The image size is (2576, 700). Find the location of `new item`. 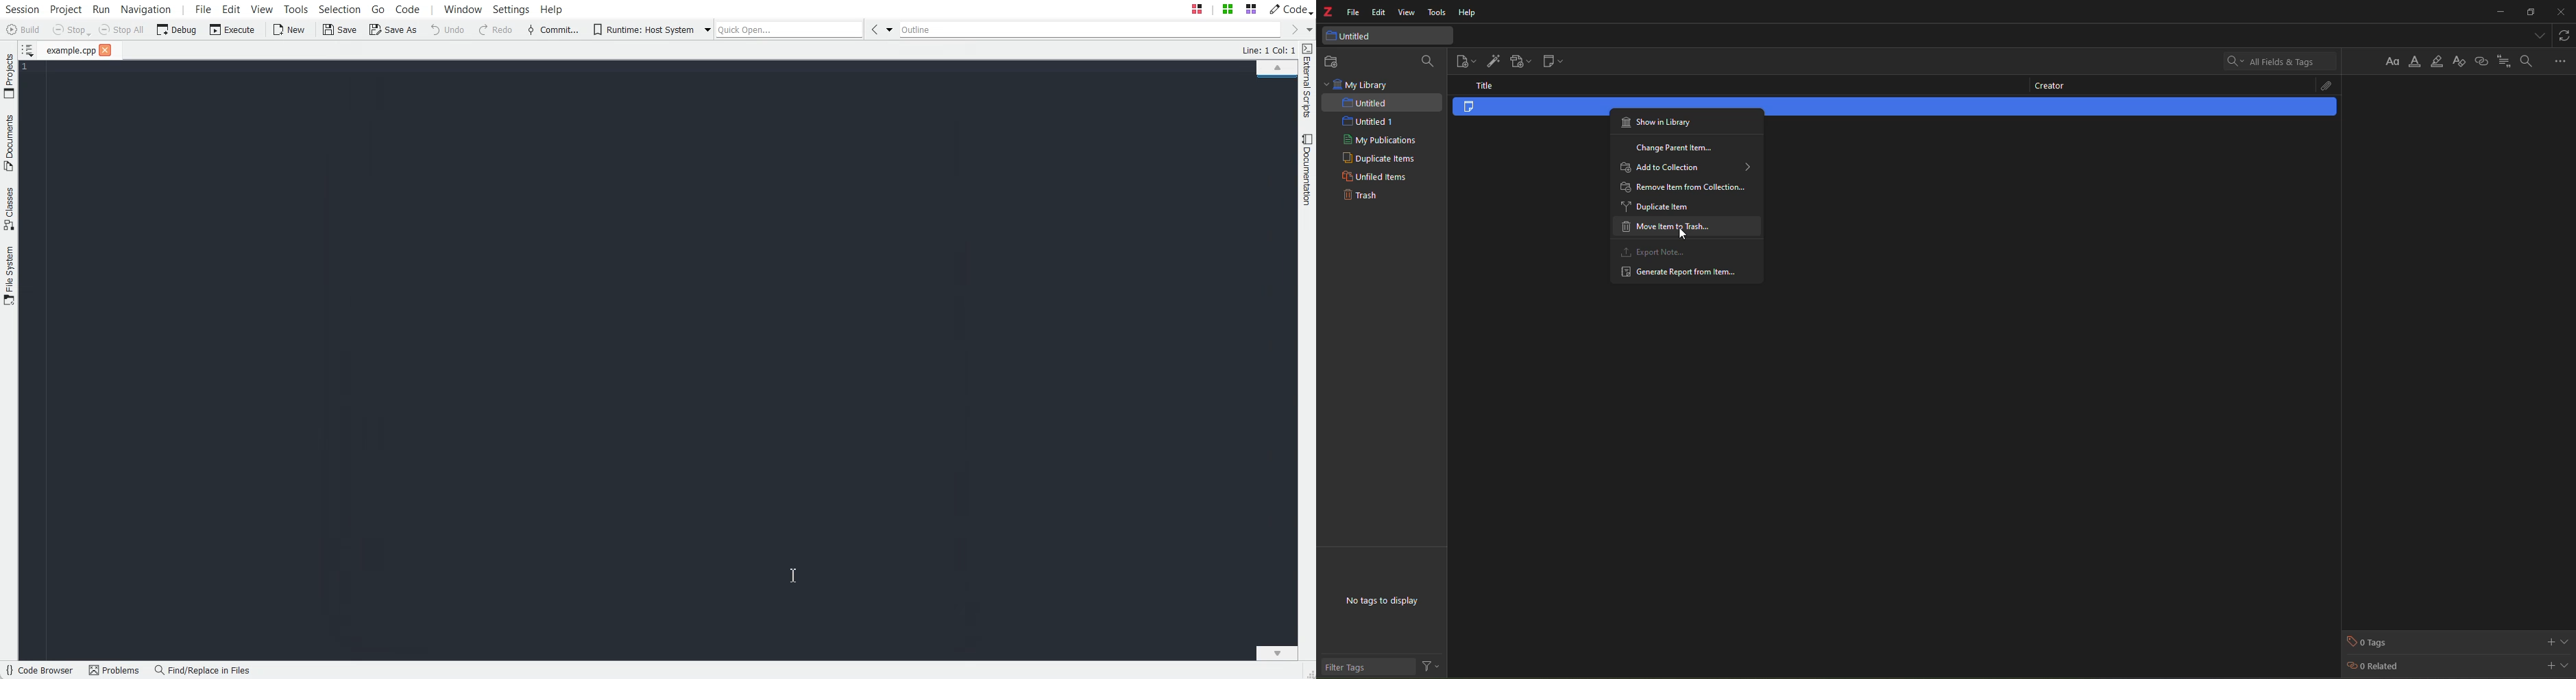

new item is located at coordinates (1465, 62).